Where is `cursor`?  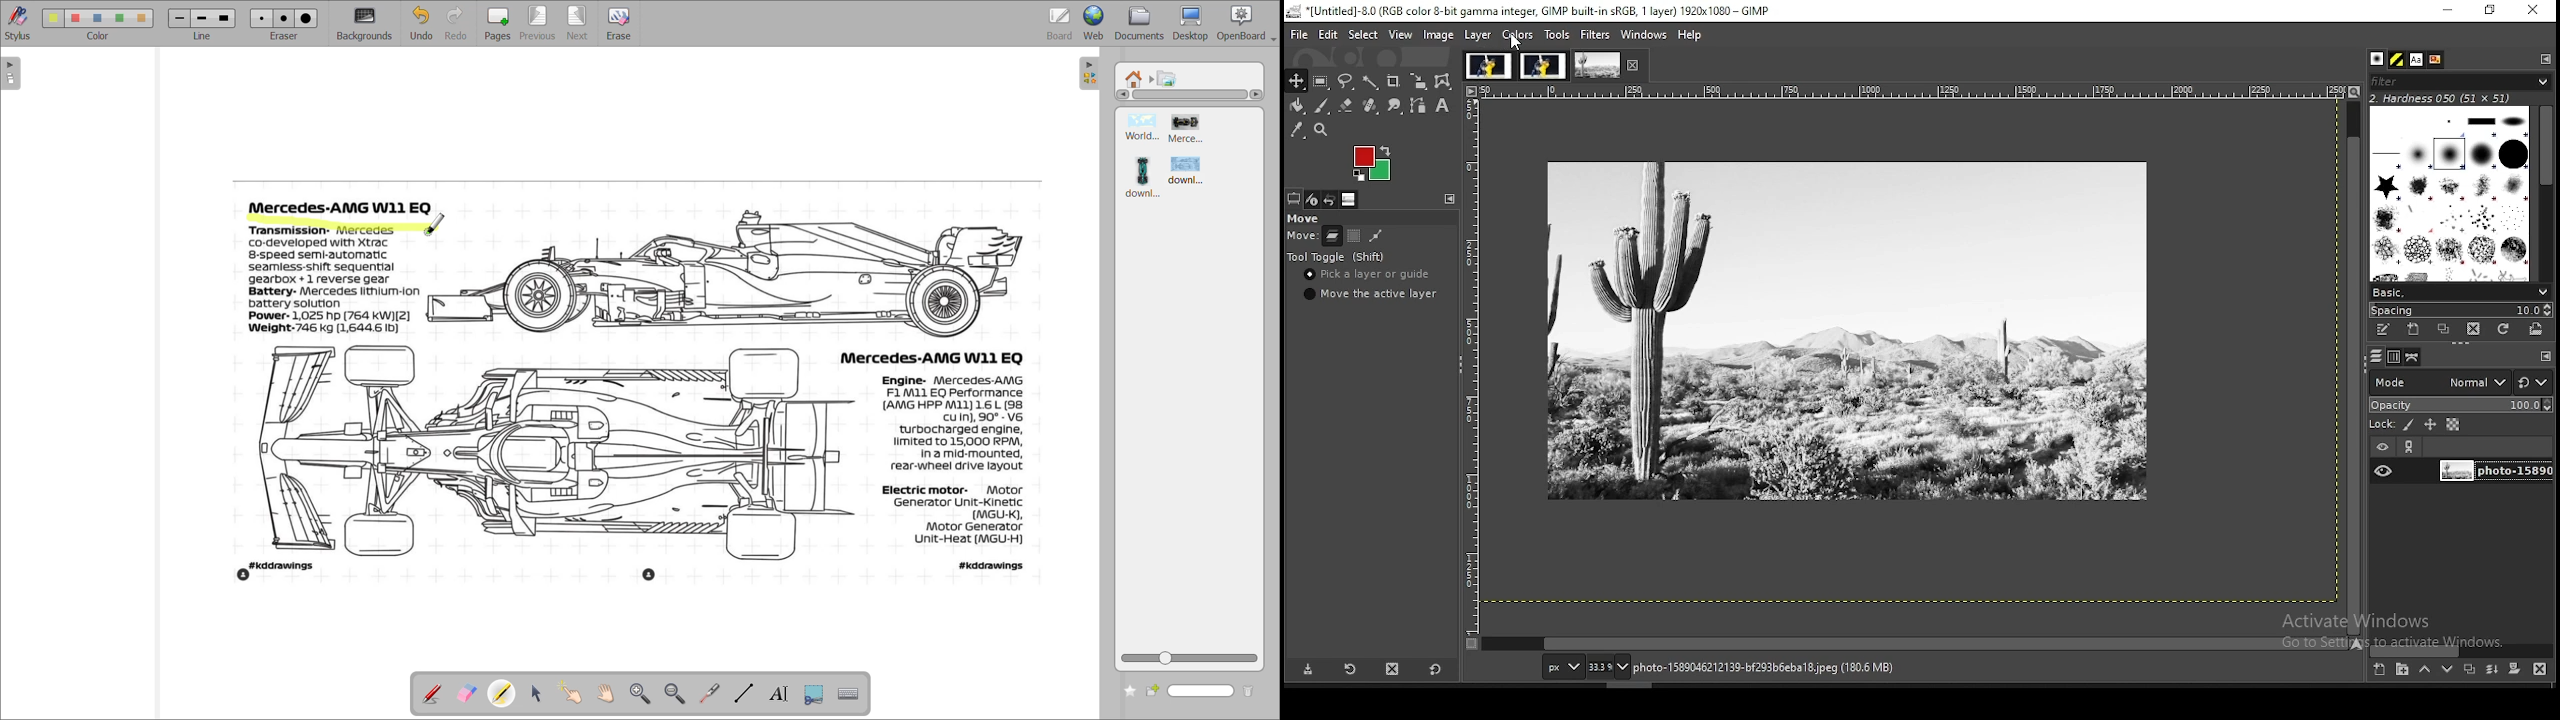
cursor is located at coordinates (270, 204).